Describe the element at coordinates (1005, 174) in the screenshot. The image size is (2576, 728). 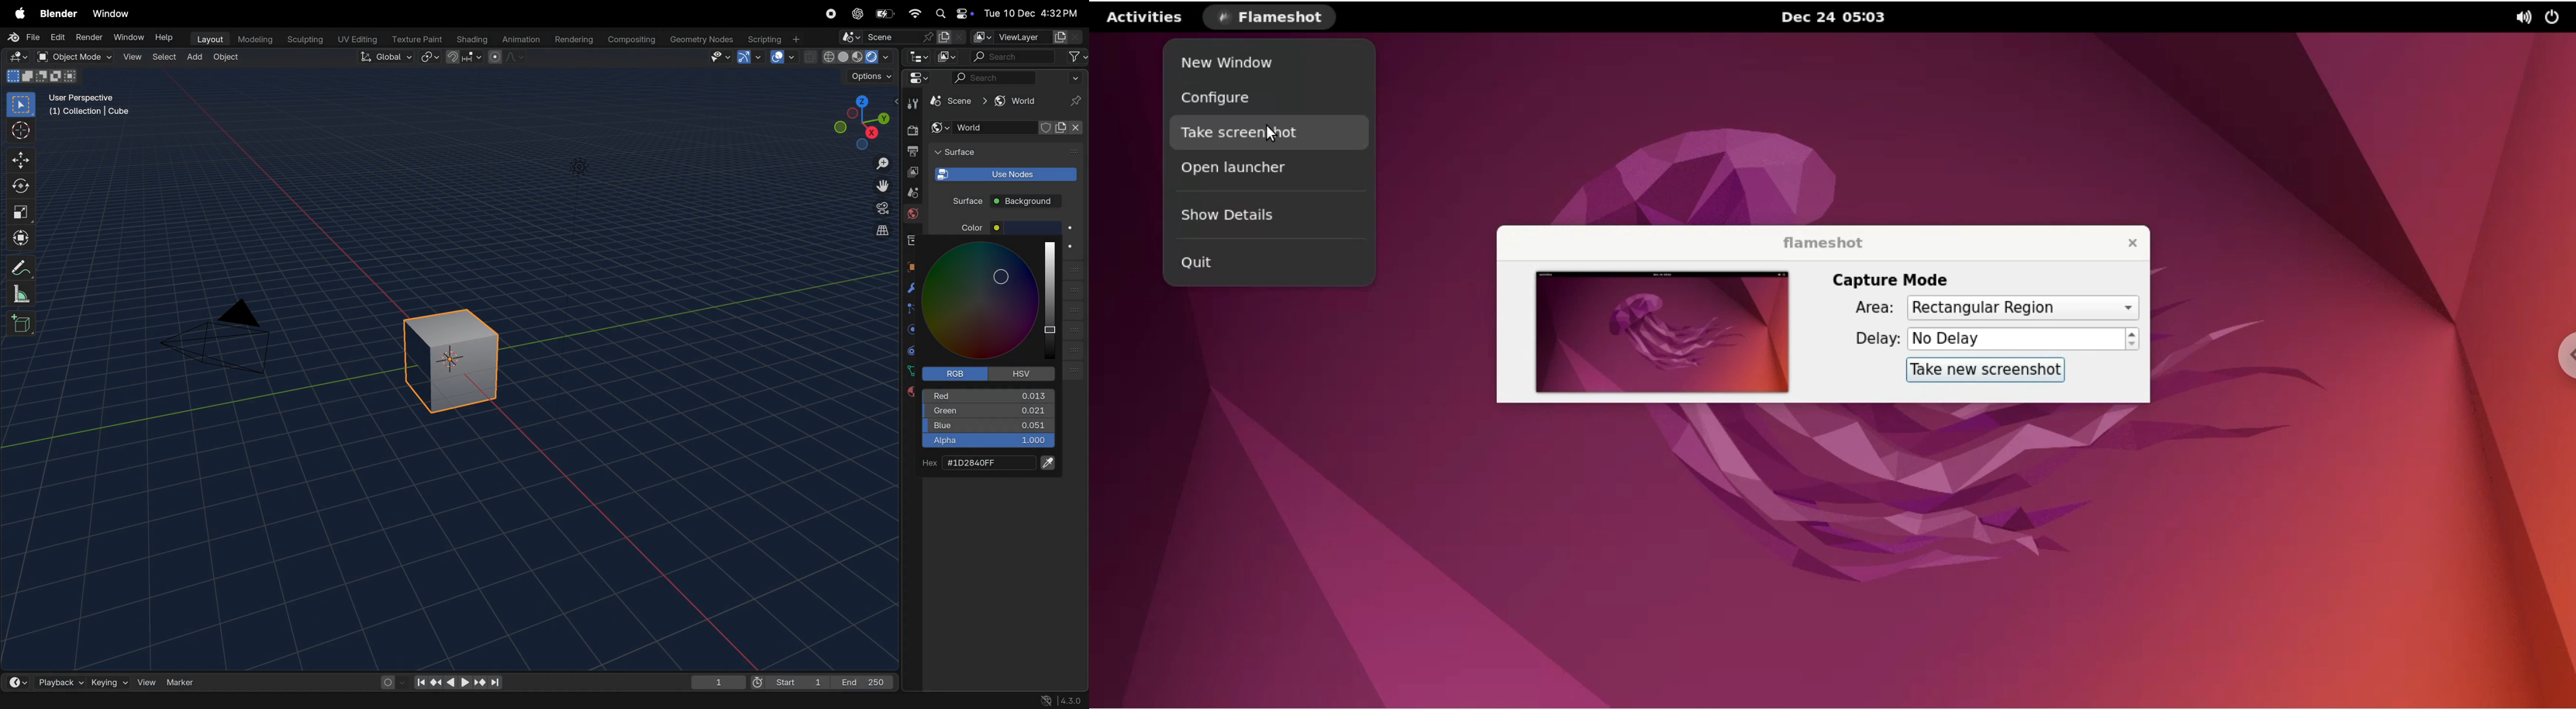
I see `- Use Nodes` at that location.